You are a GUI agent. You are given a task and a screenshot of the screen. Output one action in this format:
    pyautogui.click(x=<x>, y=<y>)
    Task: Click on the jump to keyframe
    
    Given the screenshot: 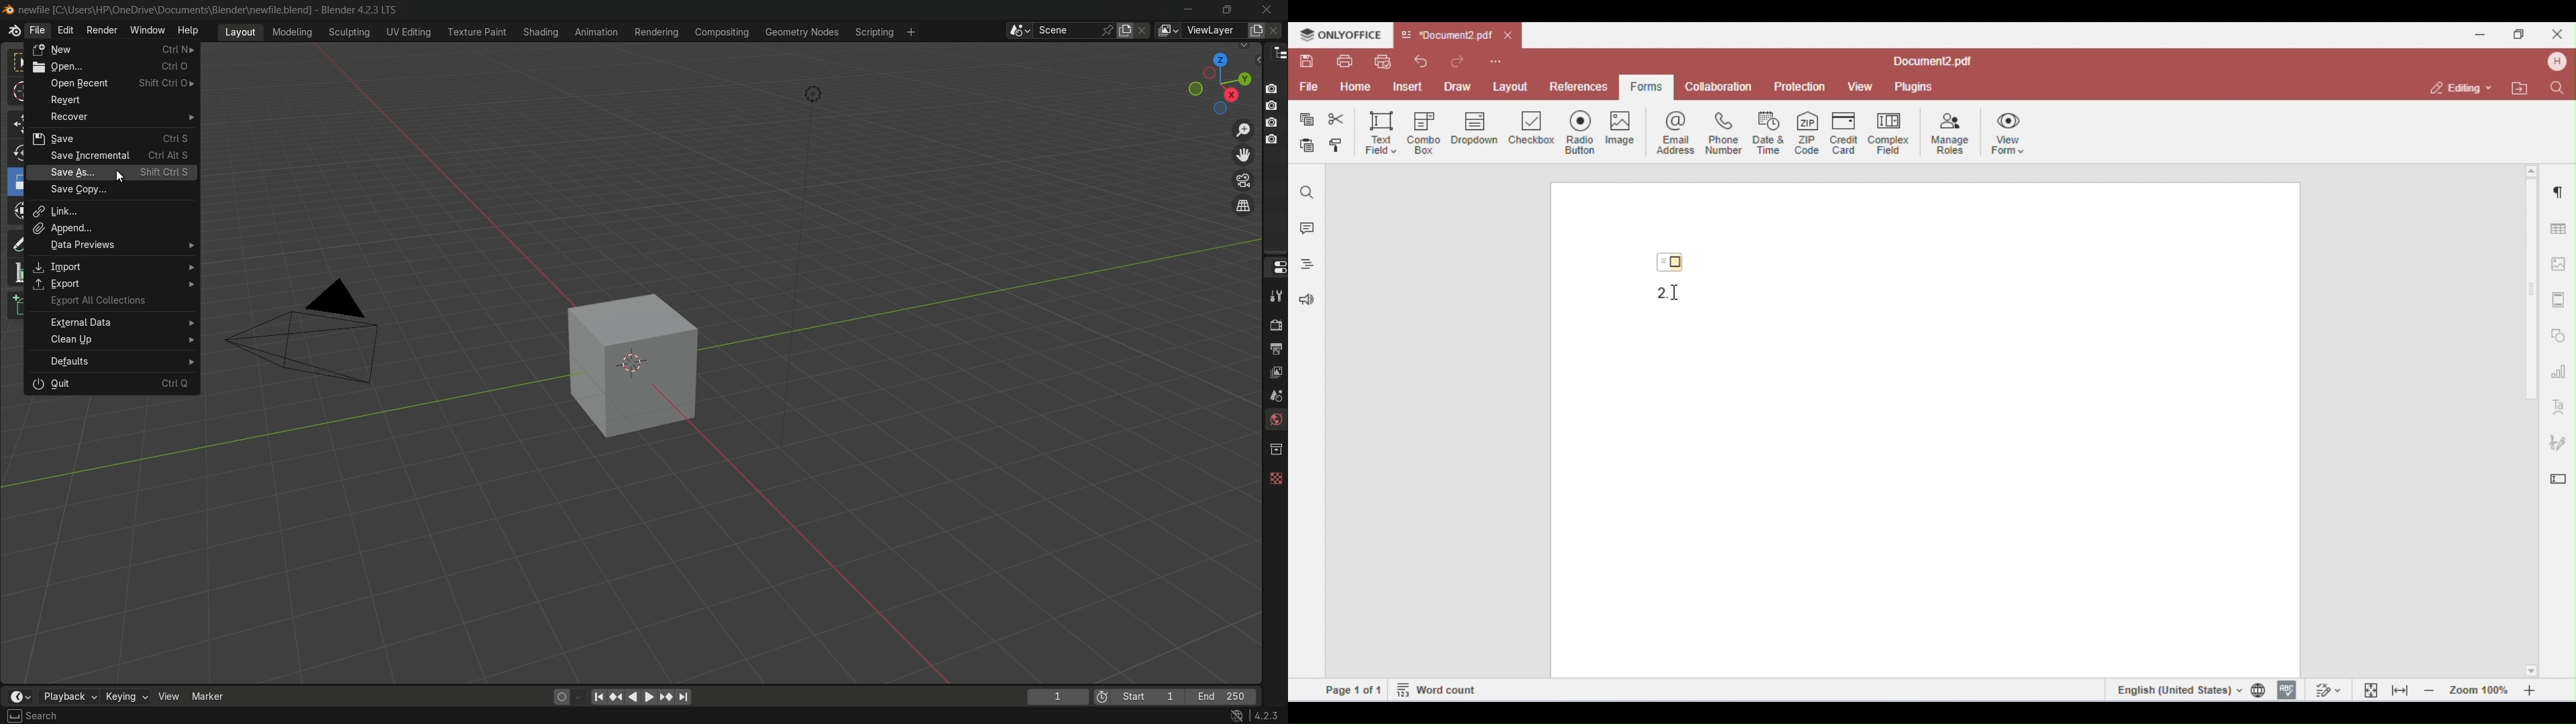 What is the action you would take?
    pyautogui.click(x=666, y=696)
    